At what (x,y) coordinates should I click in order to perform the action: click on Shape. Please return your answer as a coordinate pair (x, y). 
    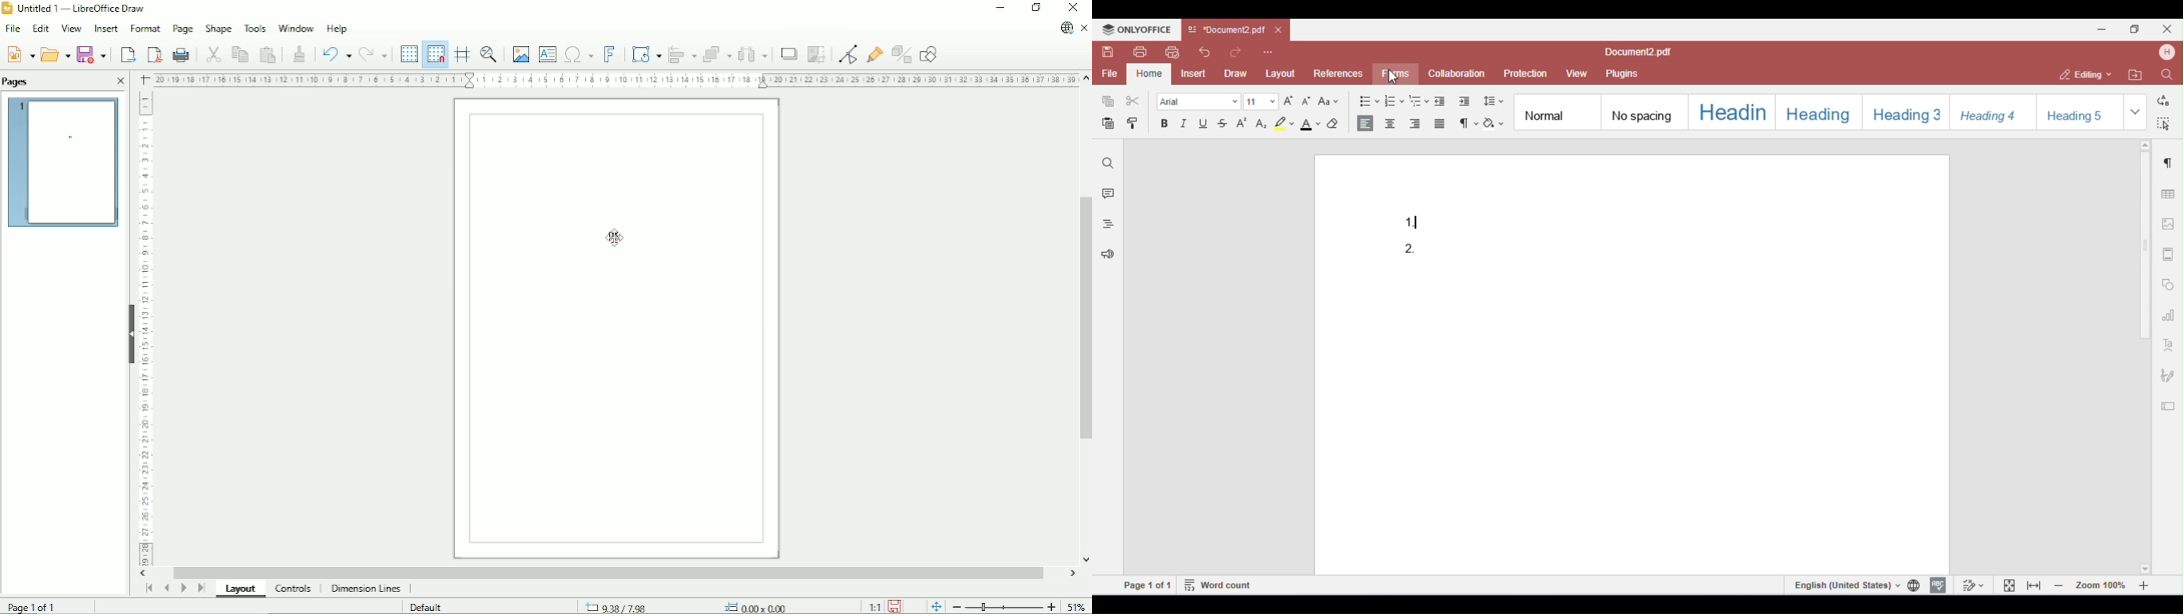
    Looking at the image, I should click on (218, 28).